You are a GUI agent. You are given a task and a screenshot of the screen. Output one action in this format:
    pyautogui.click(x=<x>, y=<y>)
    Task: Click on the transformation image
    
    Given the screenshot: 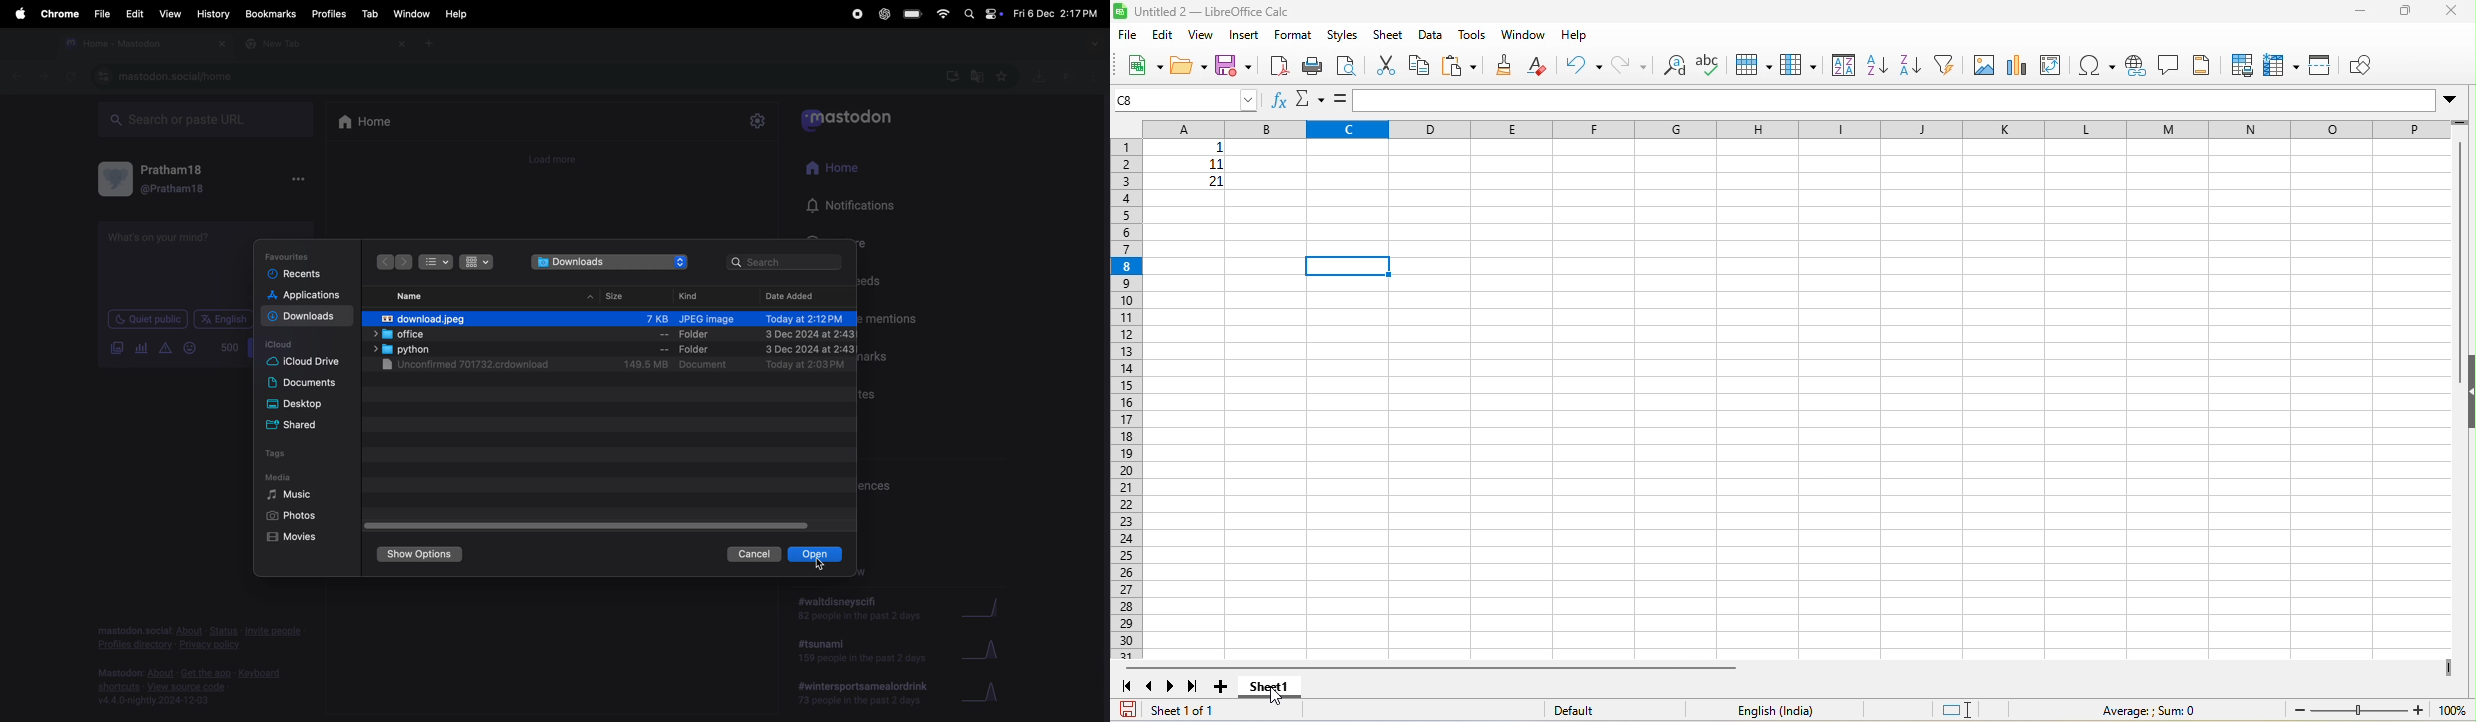 What is the action you would take?
    pyautogui.click(x=610, y=316)
    